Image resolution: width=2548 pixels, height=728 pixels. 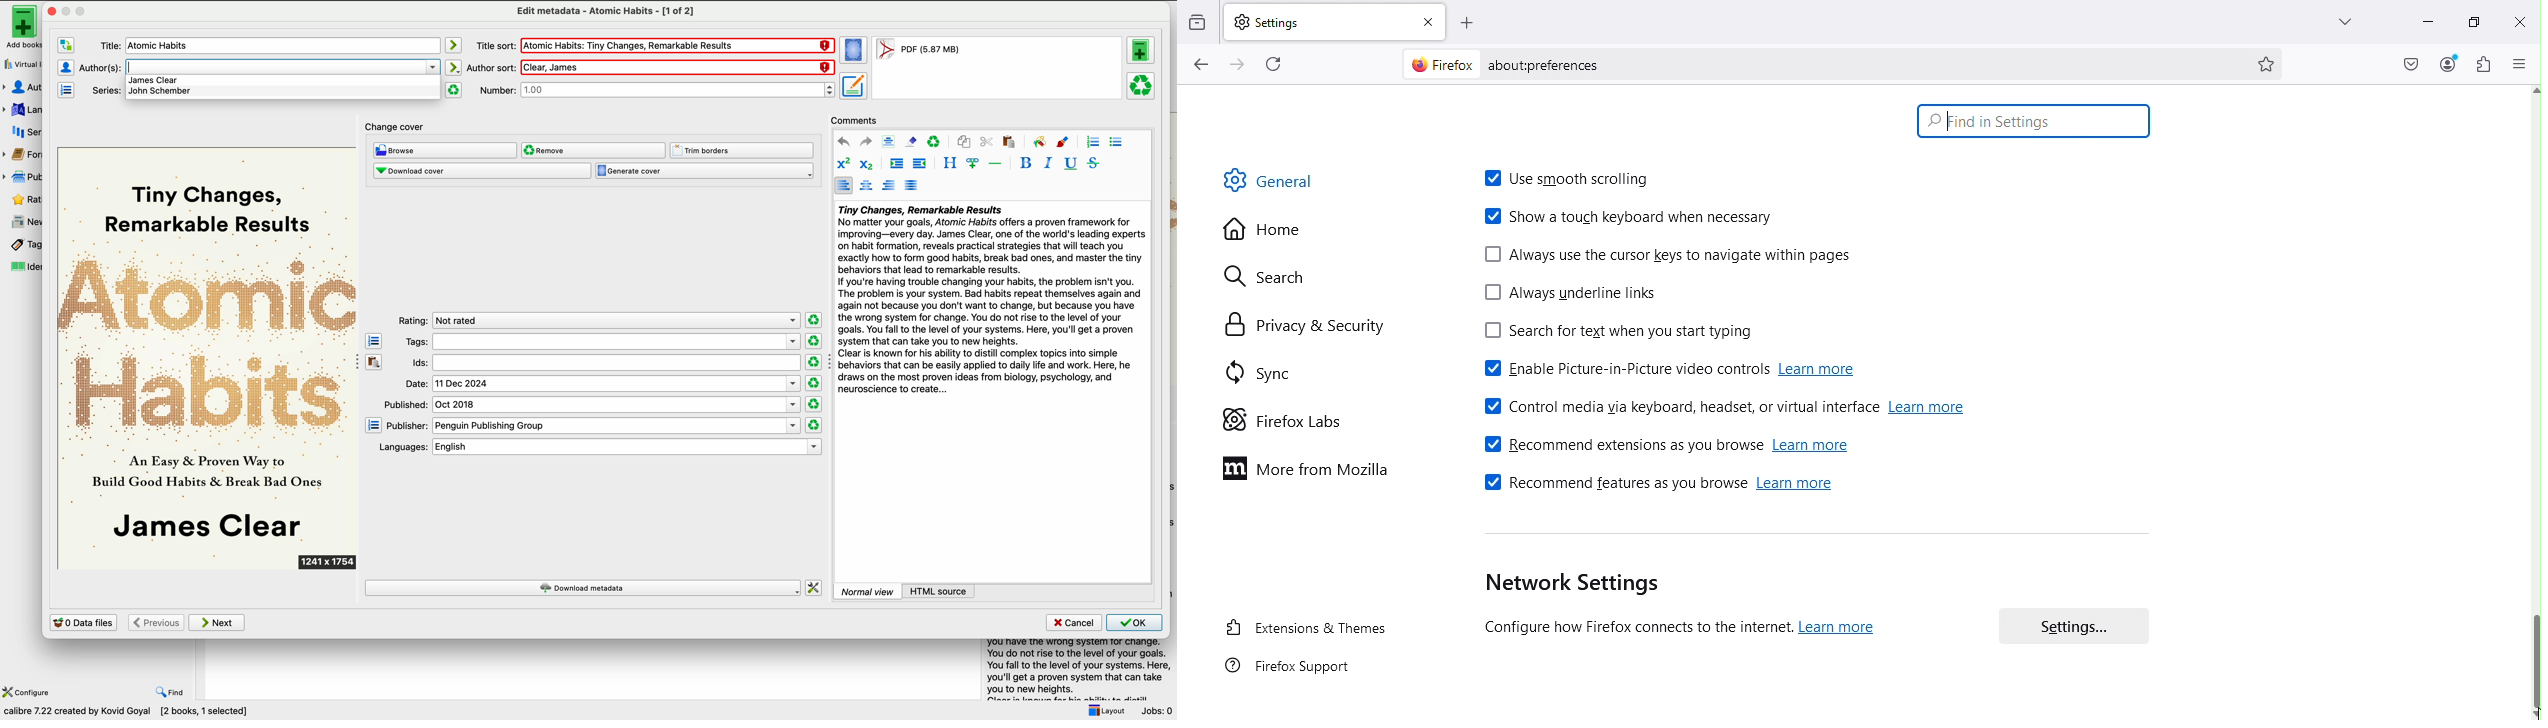 What do you see at coordinates (280, 66) in the screenshot?
I see `typing` at bounding box center [280, 66].